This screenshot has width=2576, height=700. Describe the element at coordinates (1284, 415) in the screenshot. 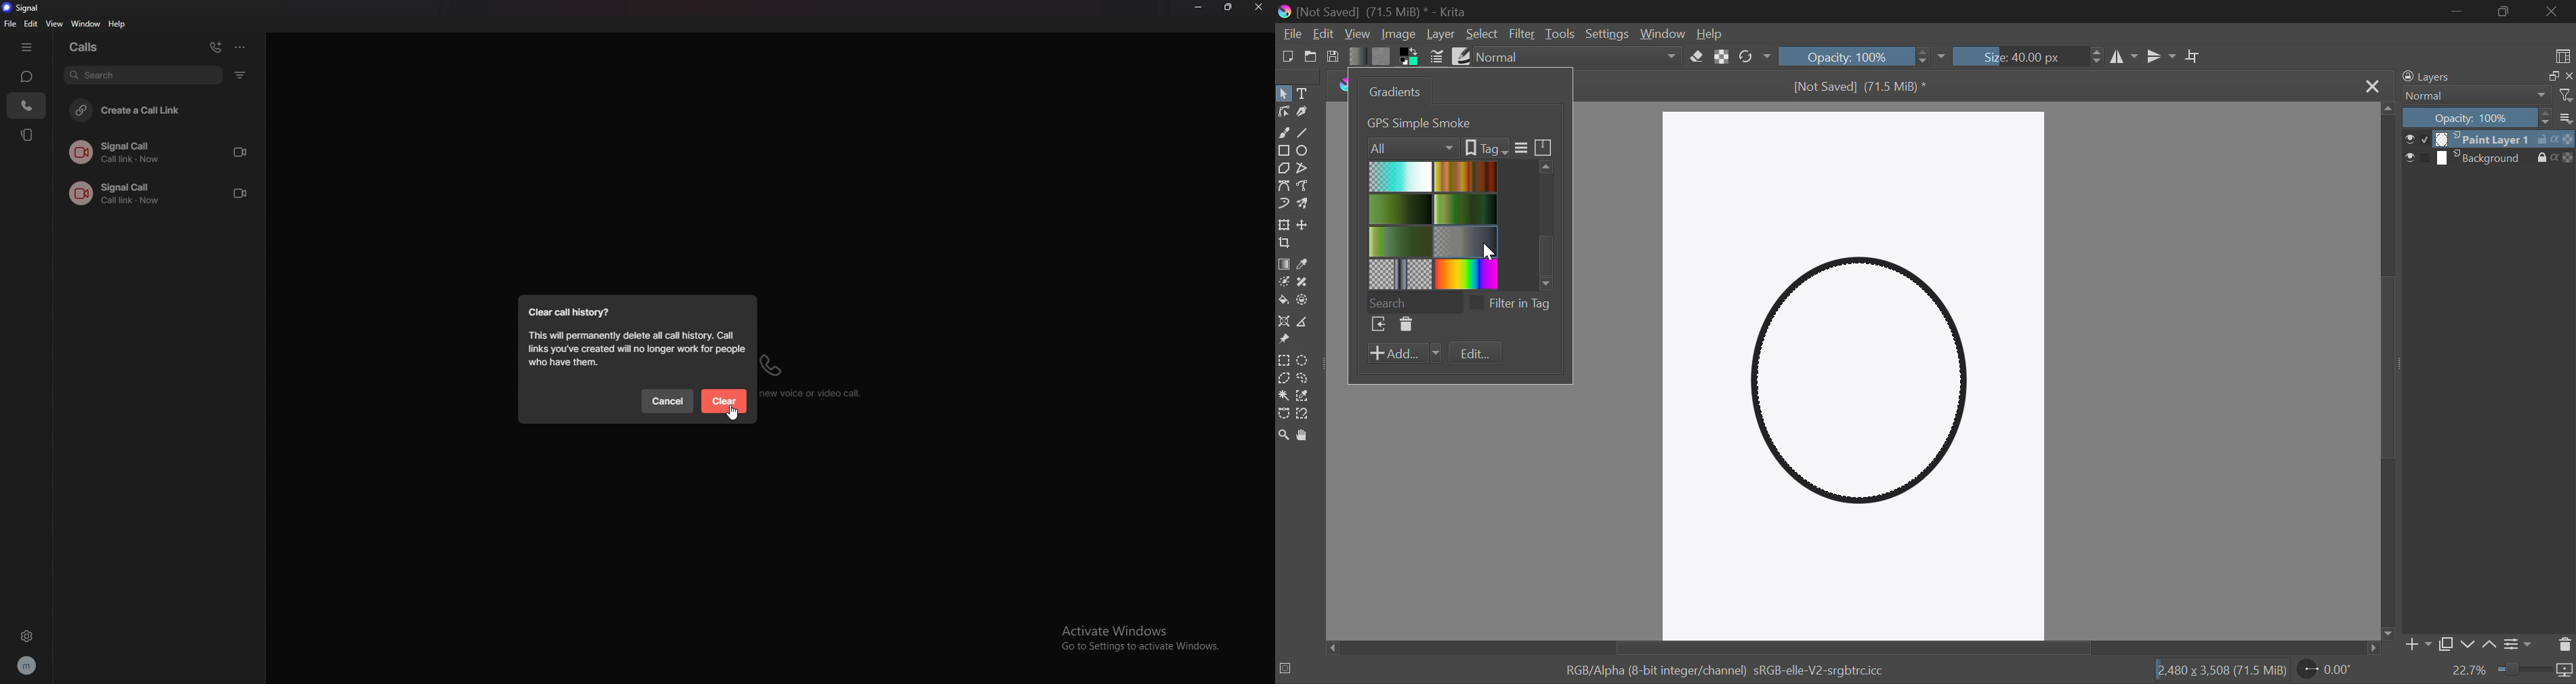

I see `Bezier Curve Selection` at that location.